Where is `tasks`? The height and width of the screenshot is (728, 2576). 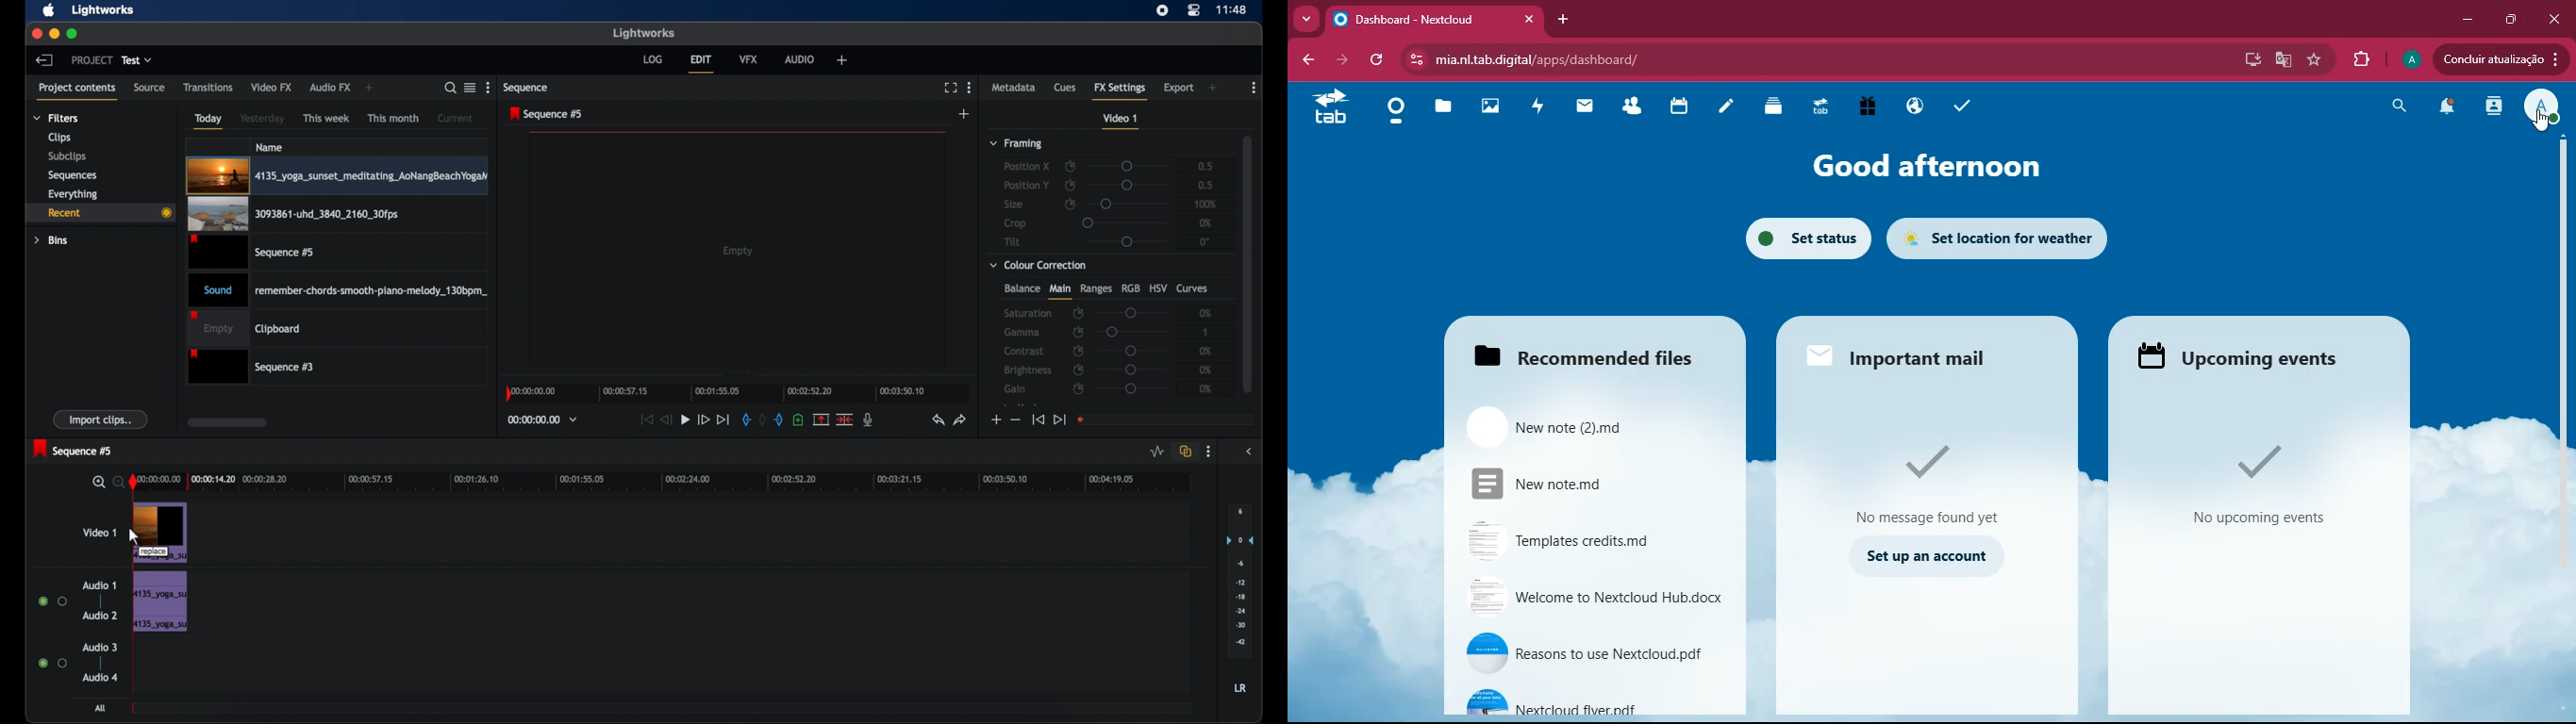
tasks is located at coordinates (1962, 104).